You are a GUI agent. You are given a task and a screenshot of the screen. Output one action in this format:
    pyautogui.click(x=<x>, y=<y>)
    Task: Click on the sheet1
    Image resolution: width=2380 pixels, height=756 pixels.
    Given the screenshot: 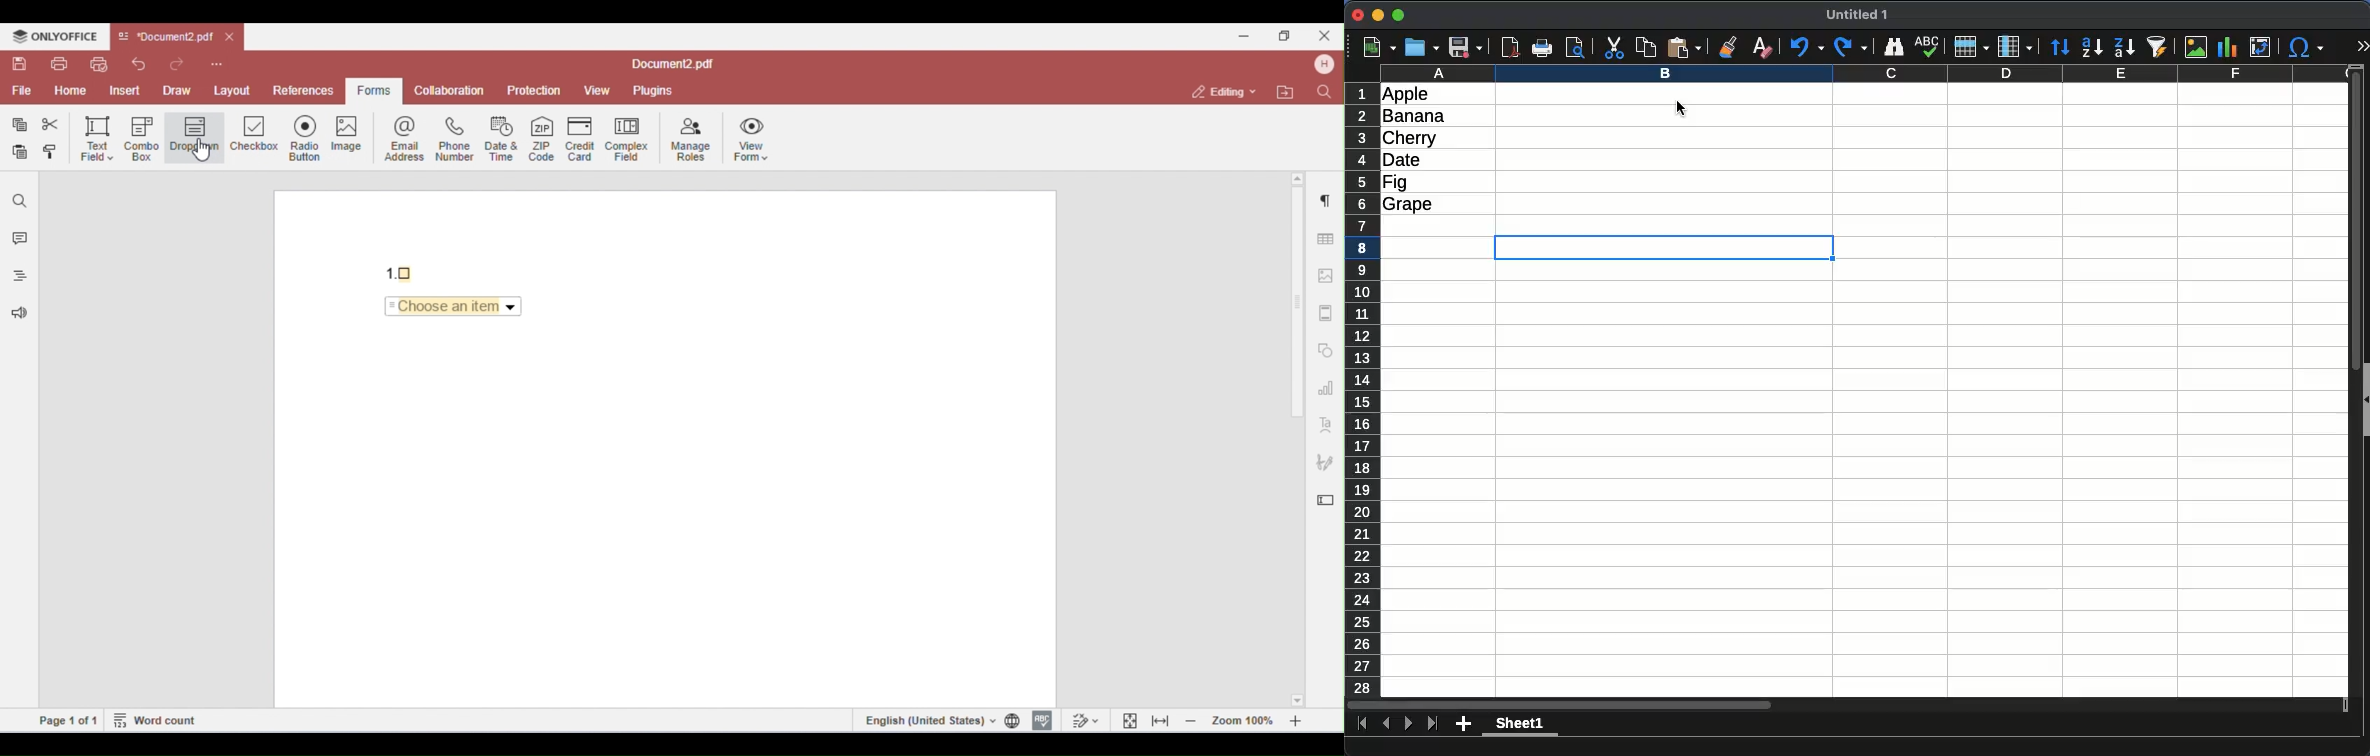 What is the action you would take?
    pyautogui.click(x=1520, y=725)
    